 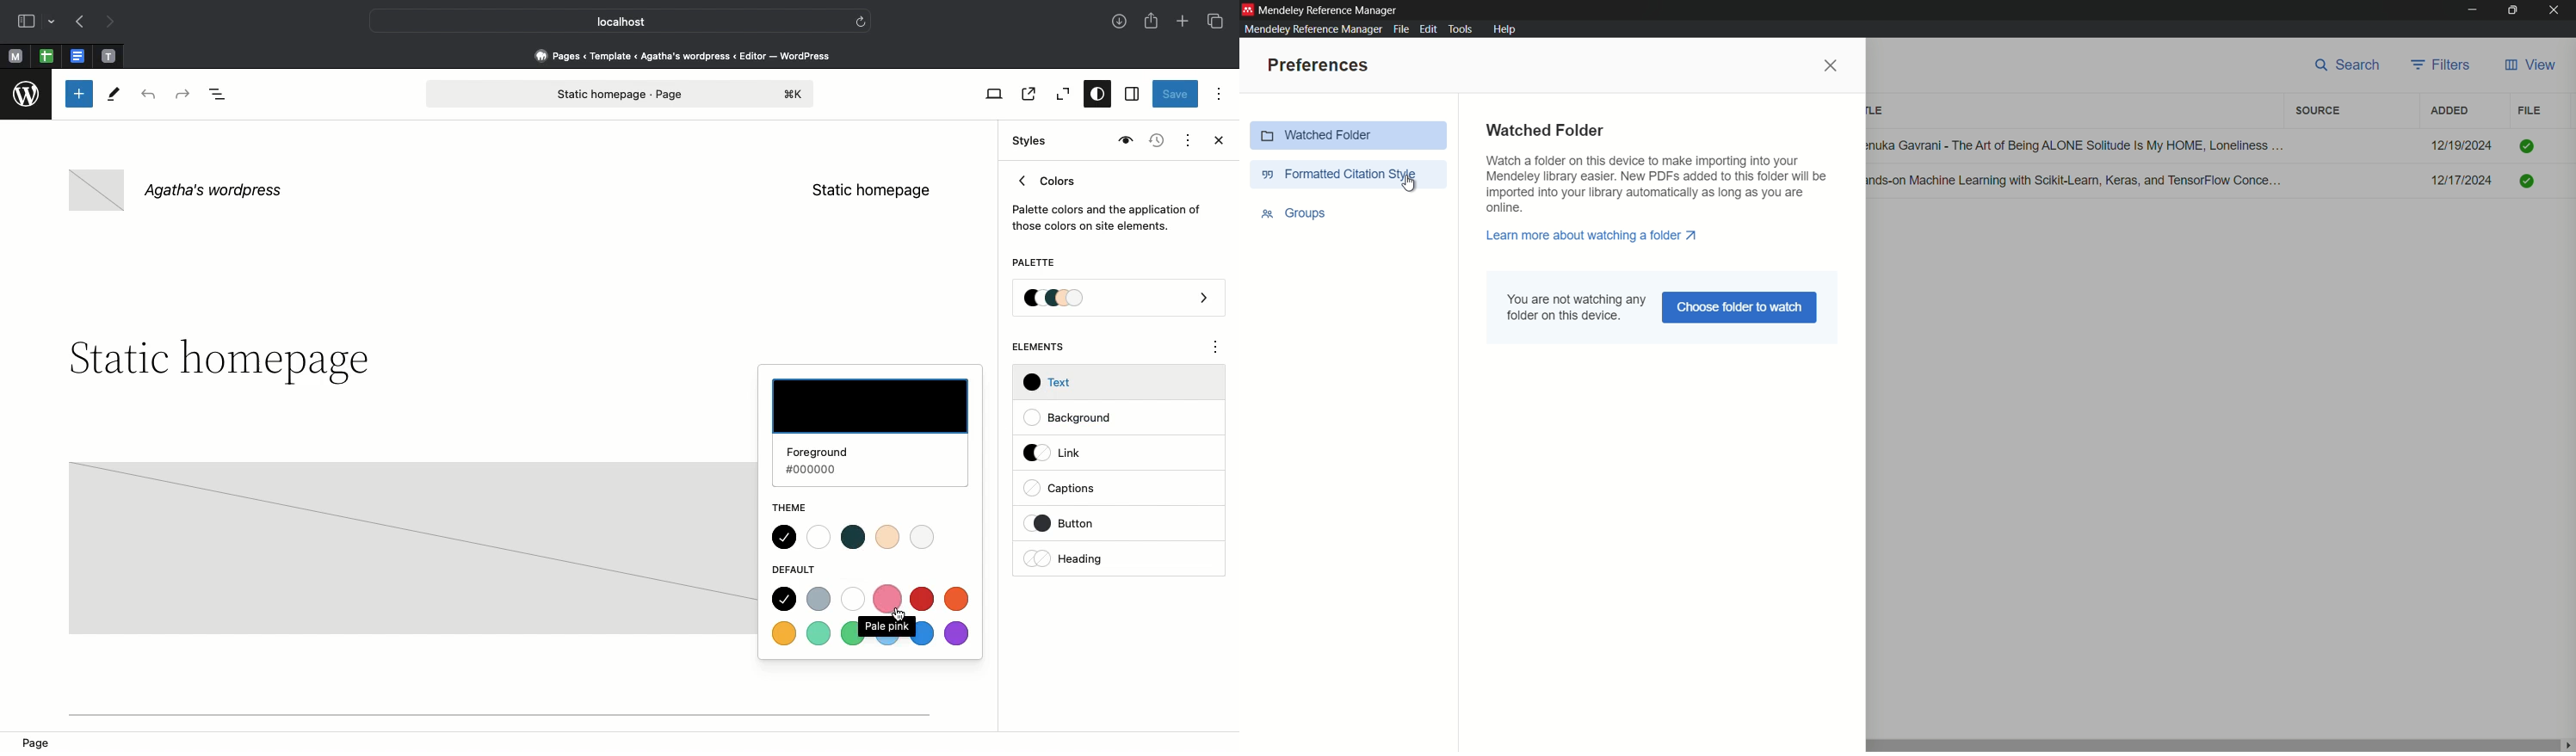 I want to click on refresh, so click(x=861, y=20).